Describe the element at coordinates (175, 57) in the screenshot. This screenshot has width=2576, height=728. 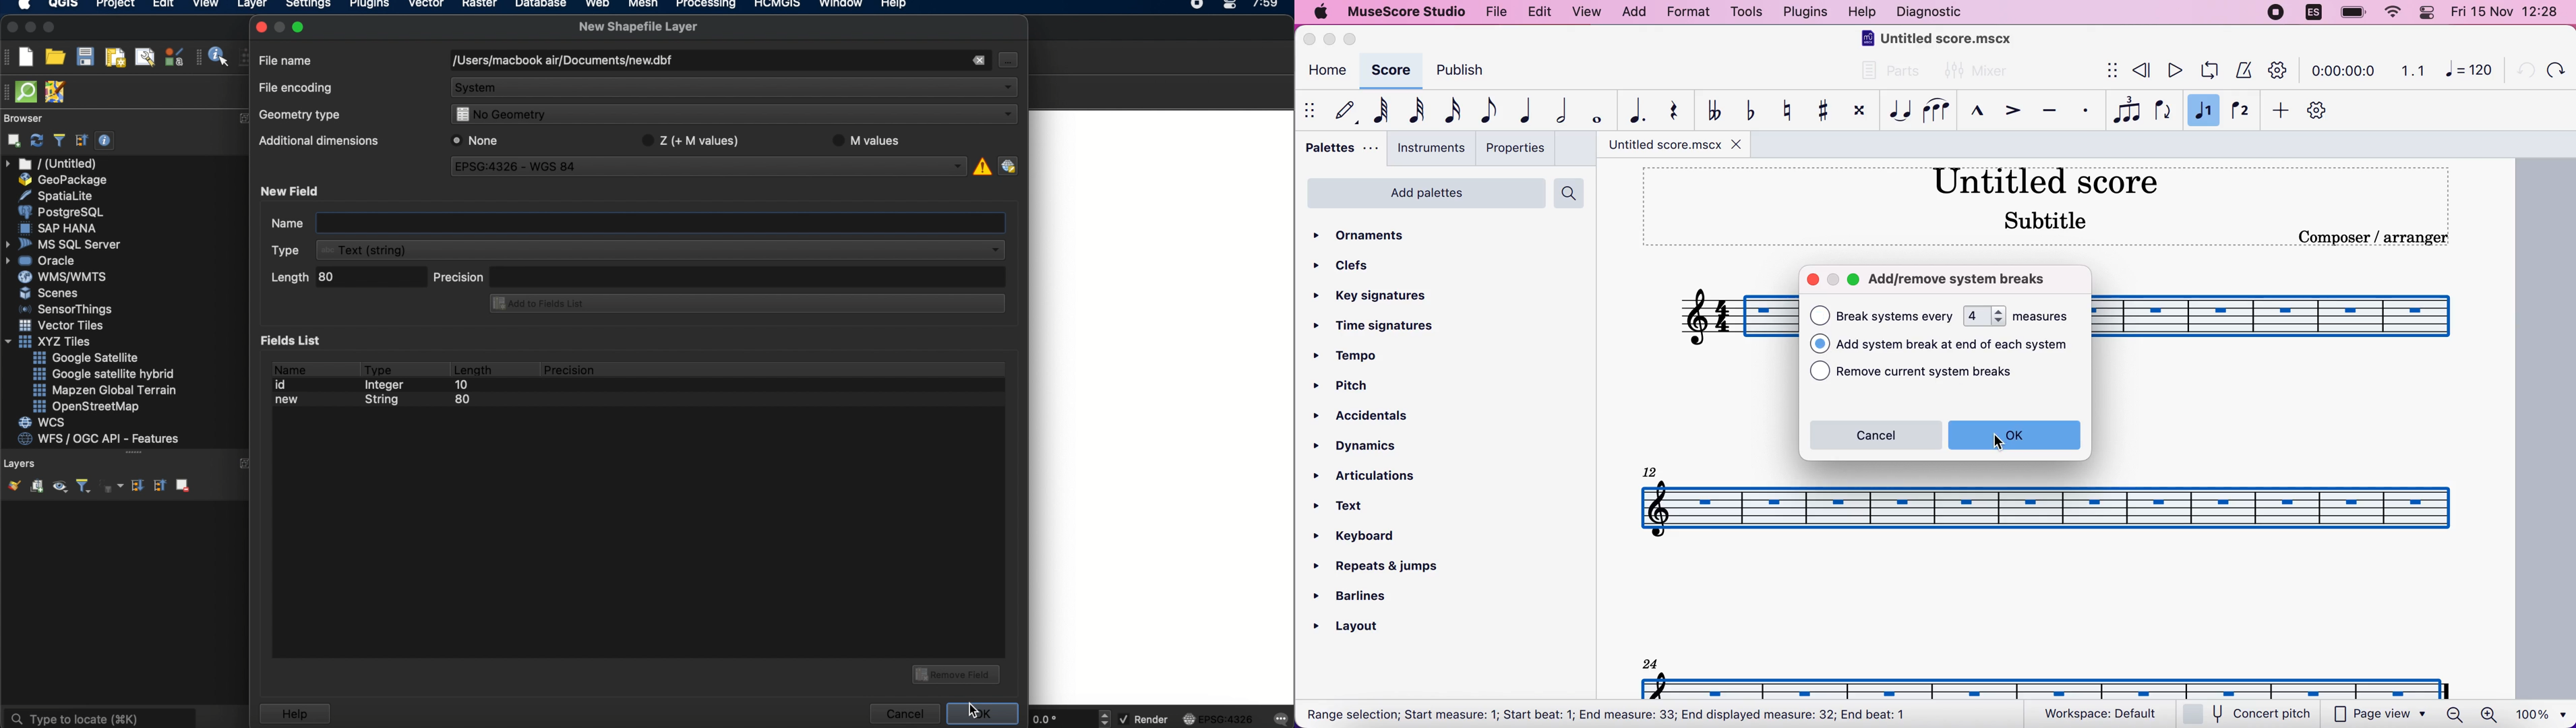
I see `style manager` at that location.